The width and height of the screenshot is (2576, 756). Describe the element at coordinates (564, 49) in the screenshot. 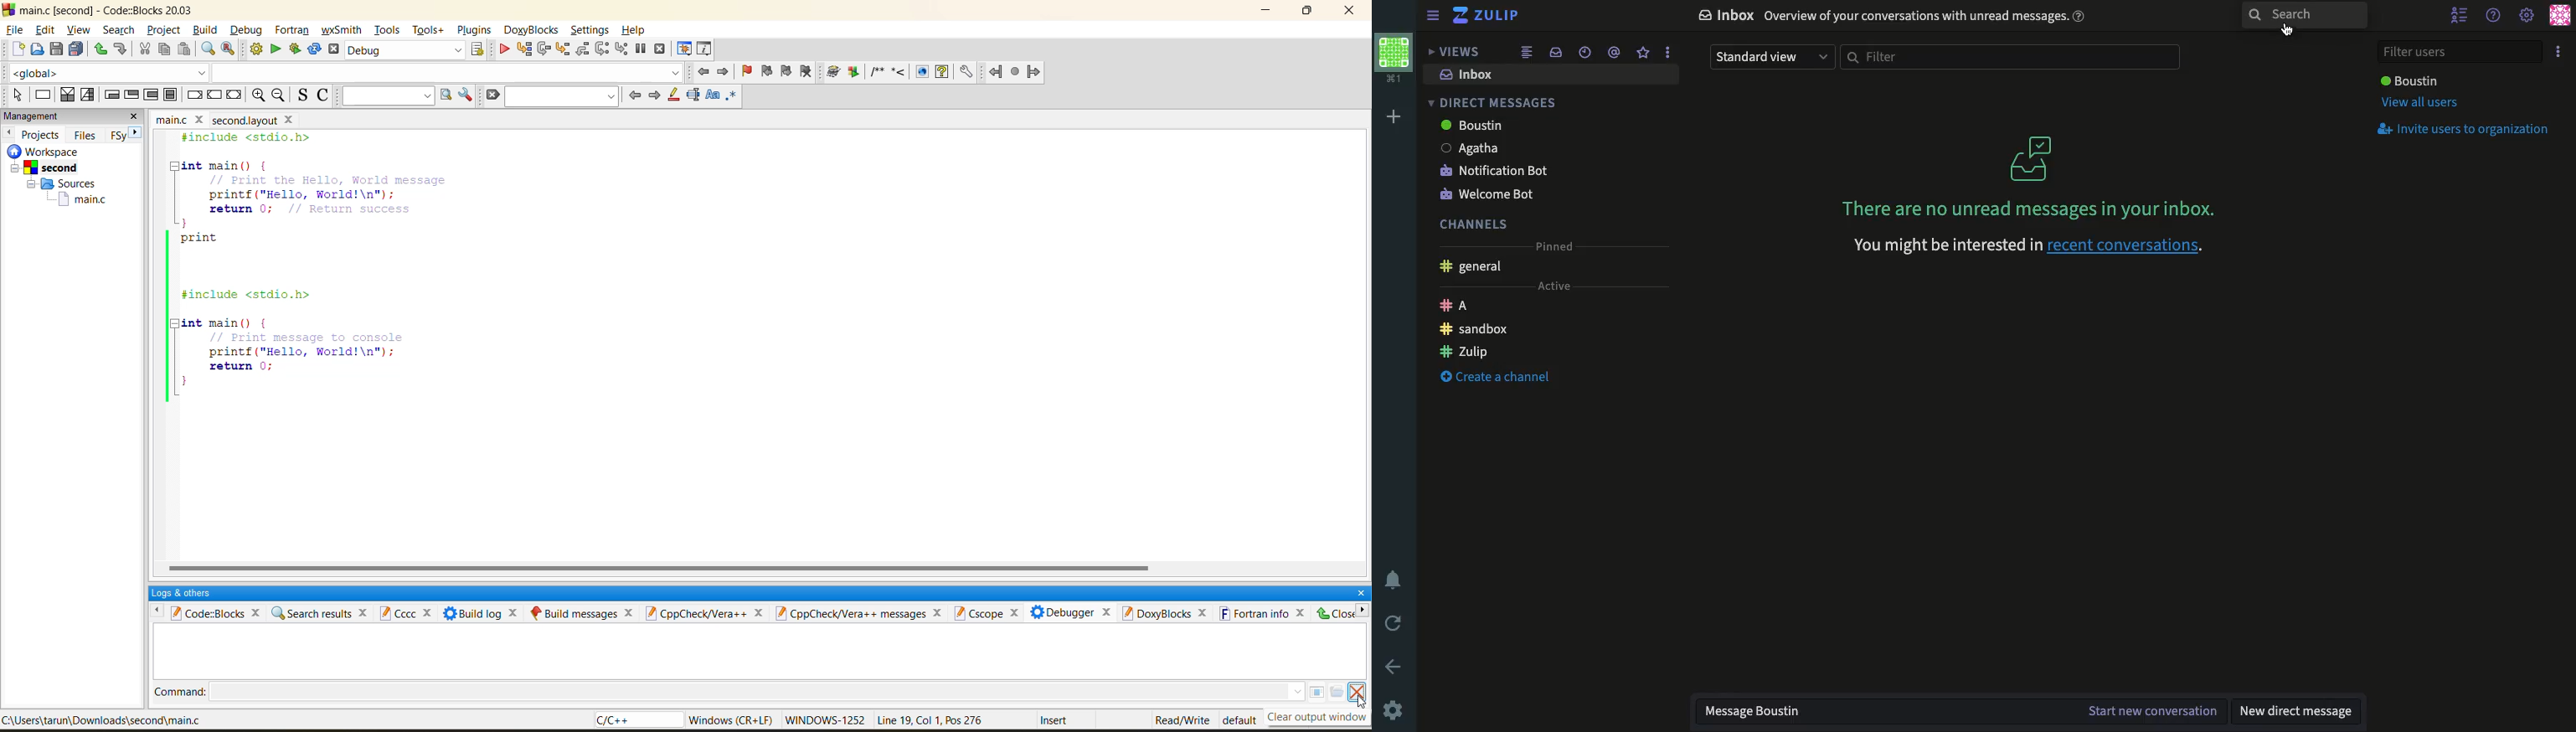

I see `step into` at that location.